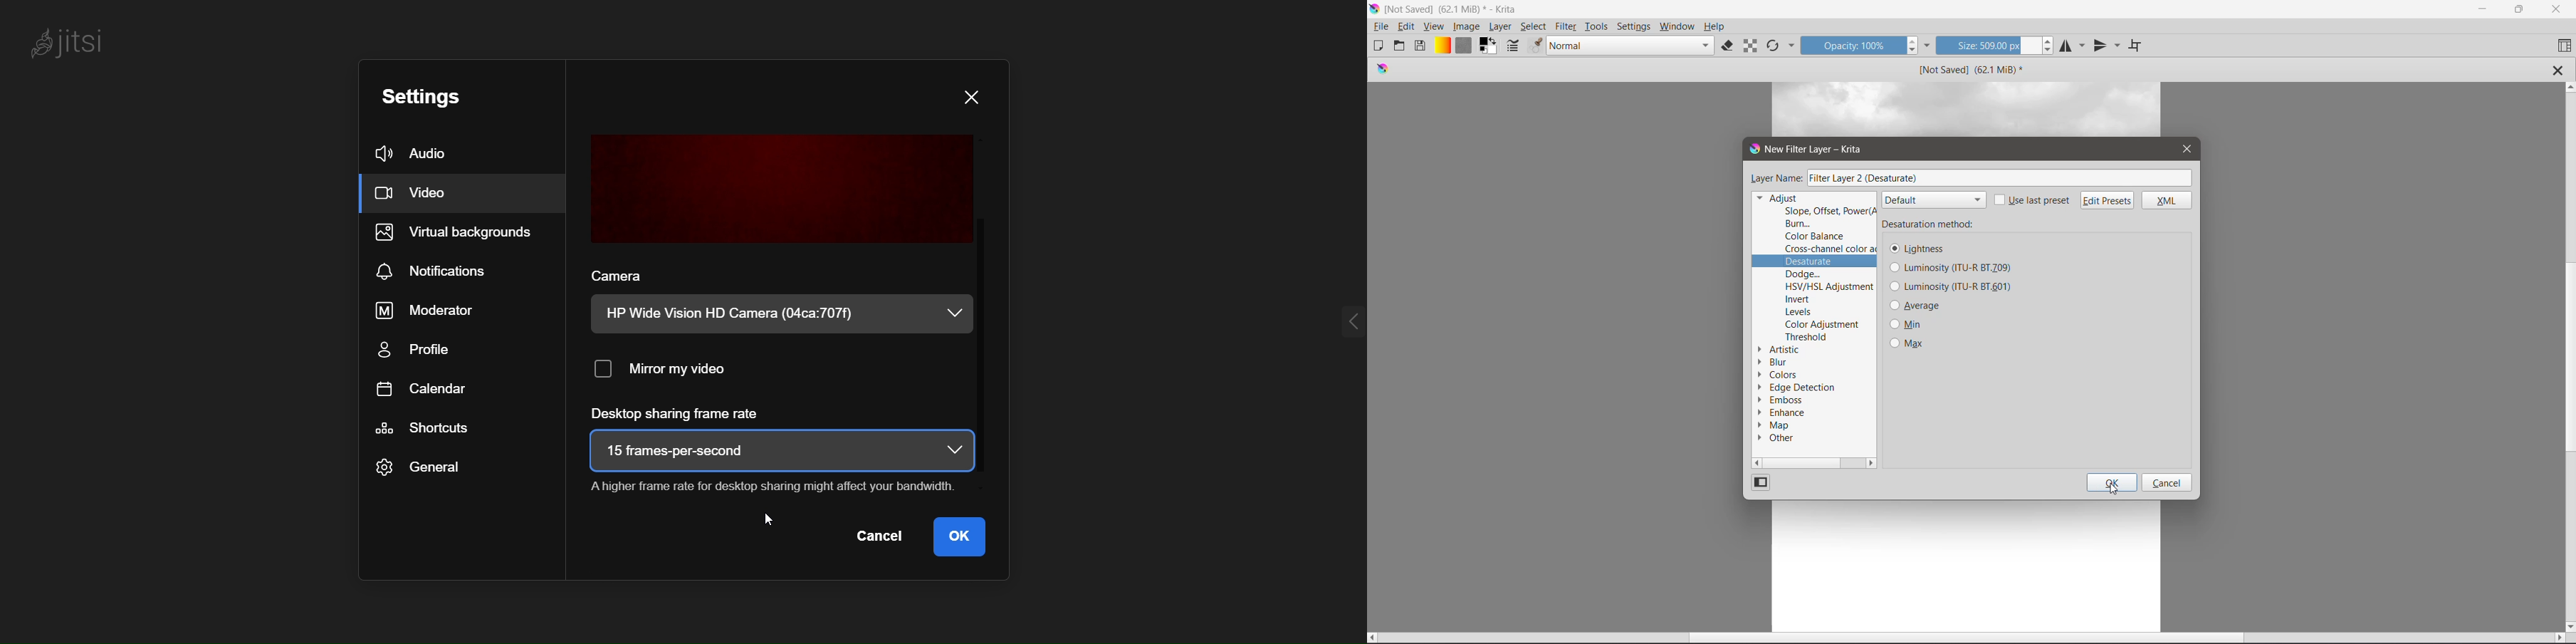 Image resolution: width=2576 pixels, height=644 pixels. What do you see at coordinates (1678, 26) in the screenshot?
I see `Windows` at bounding box center [1678, 26].